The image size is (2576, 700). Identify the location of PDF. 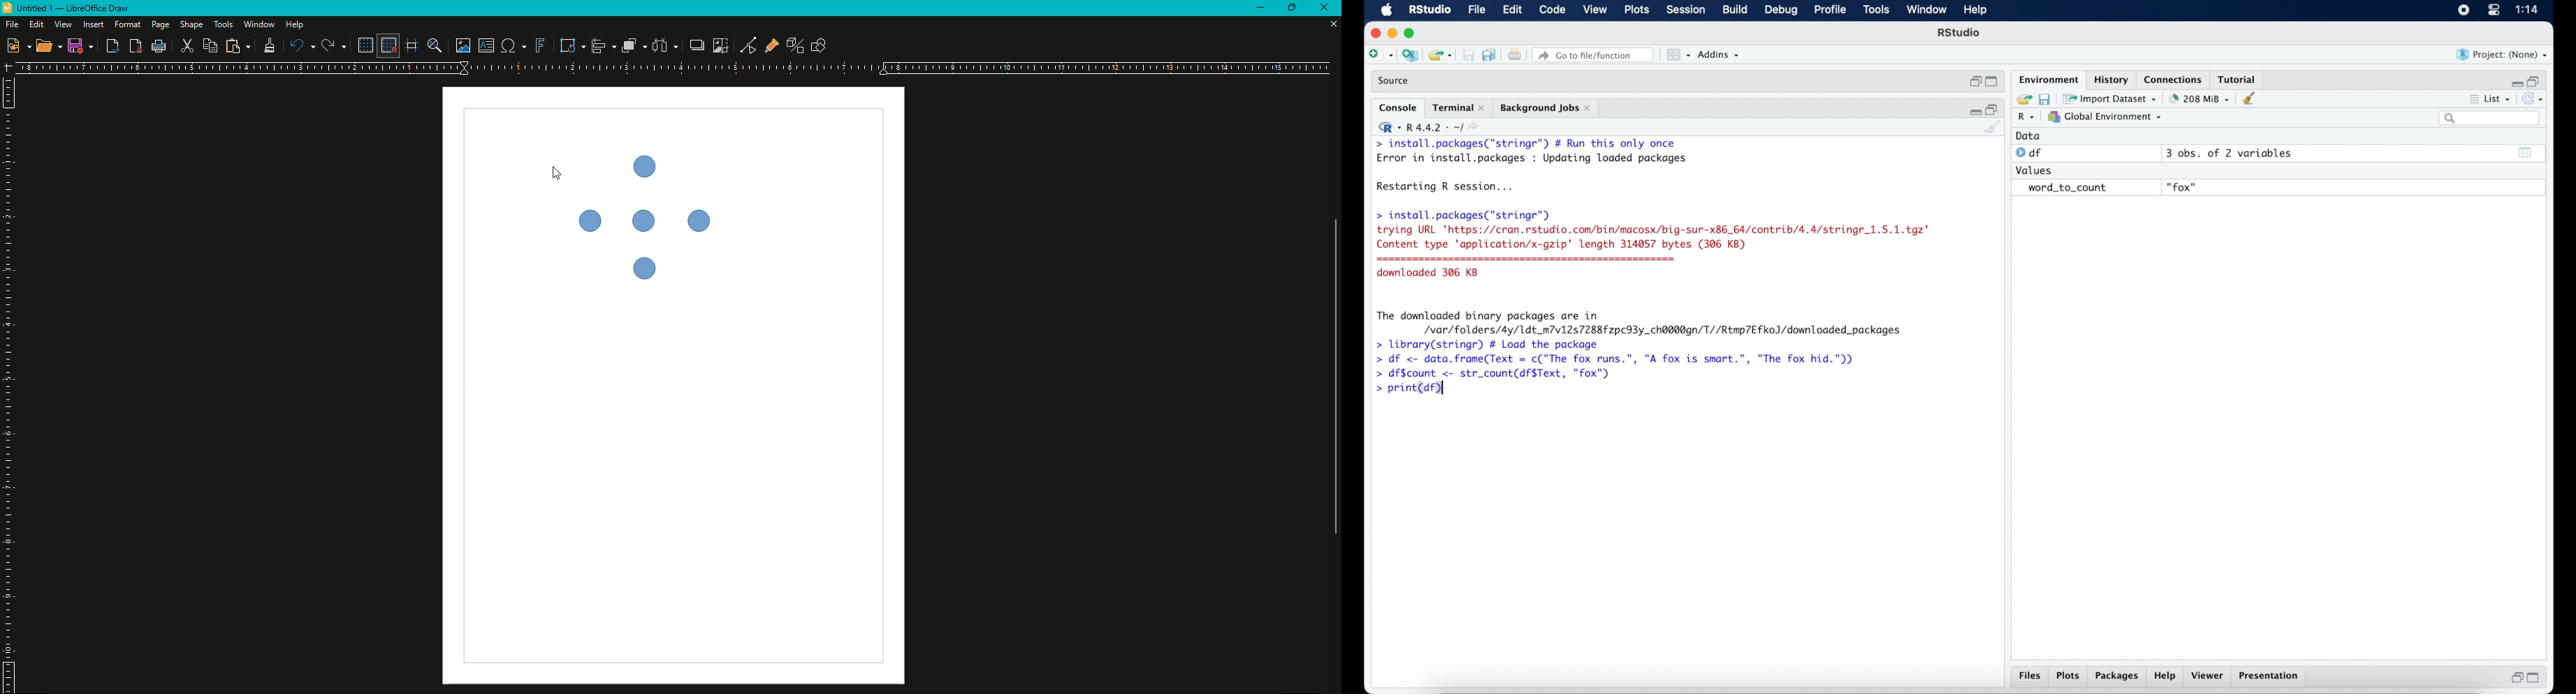
(135, 47).